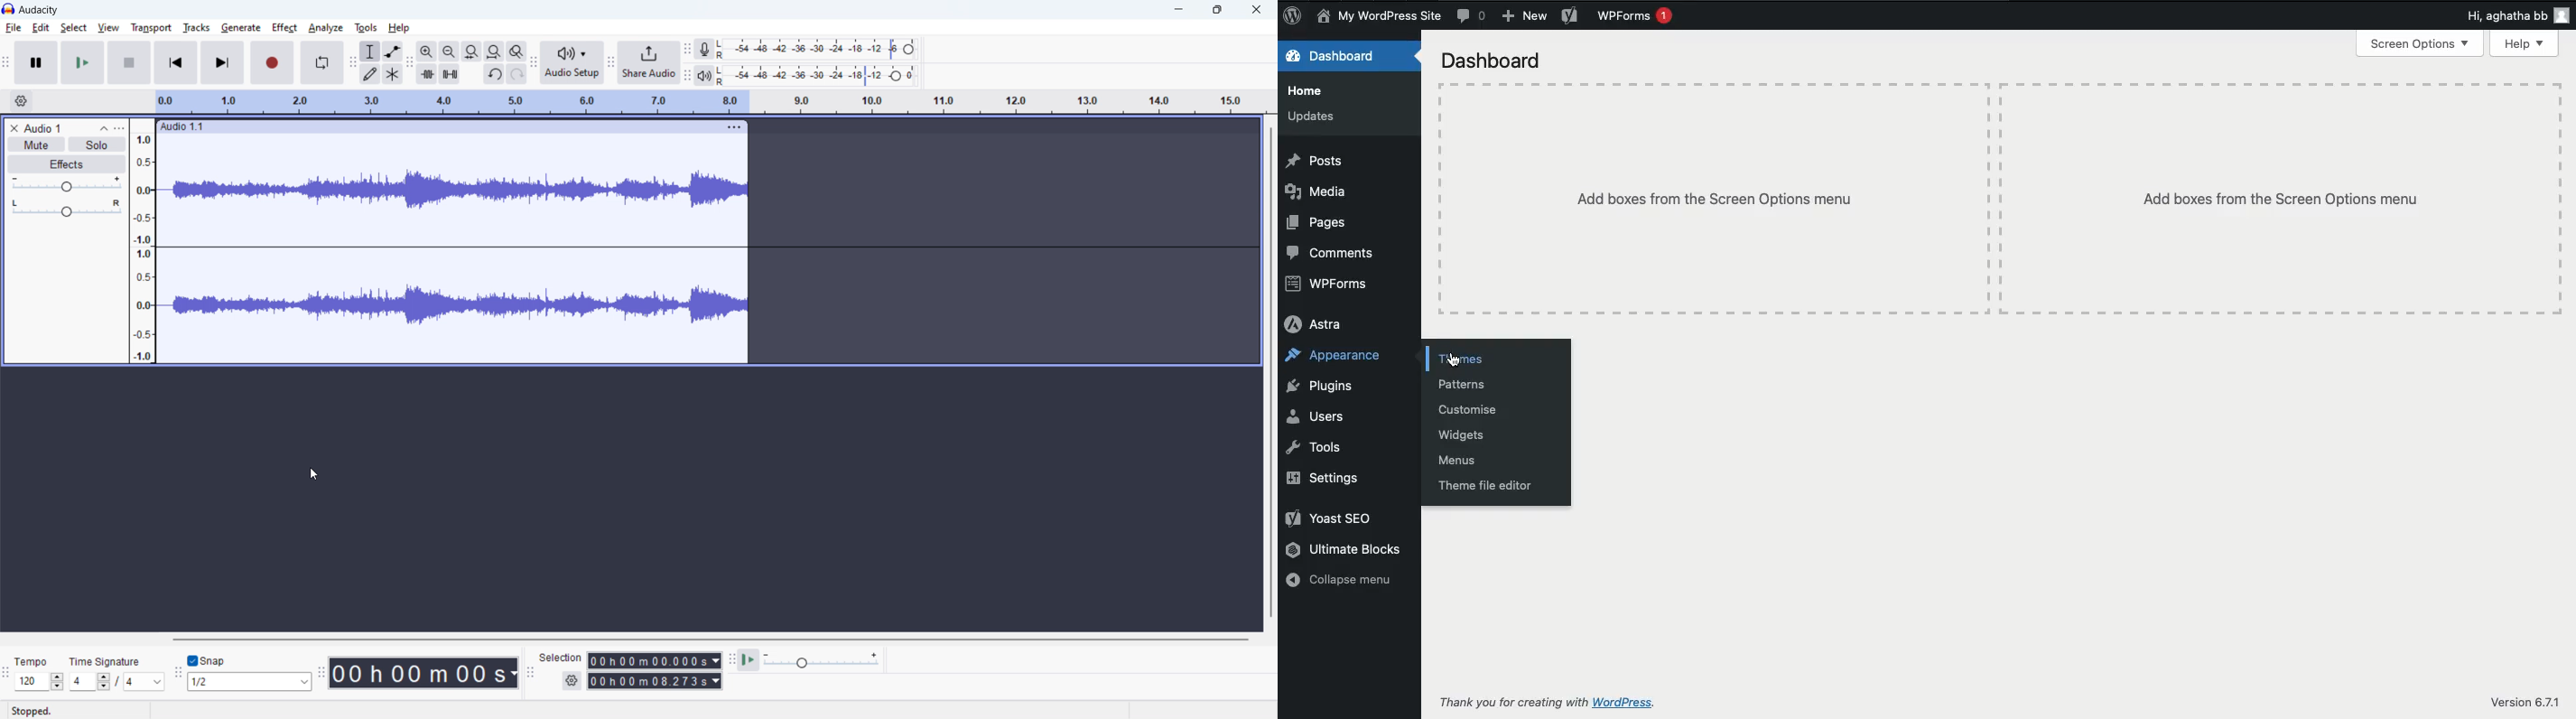 This screenshot has height=728, width=2576. I want to click on Ultimate blocks, so click(1345, 551).